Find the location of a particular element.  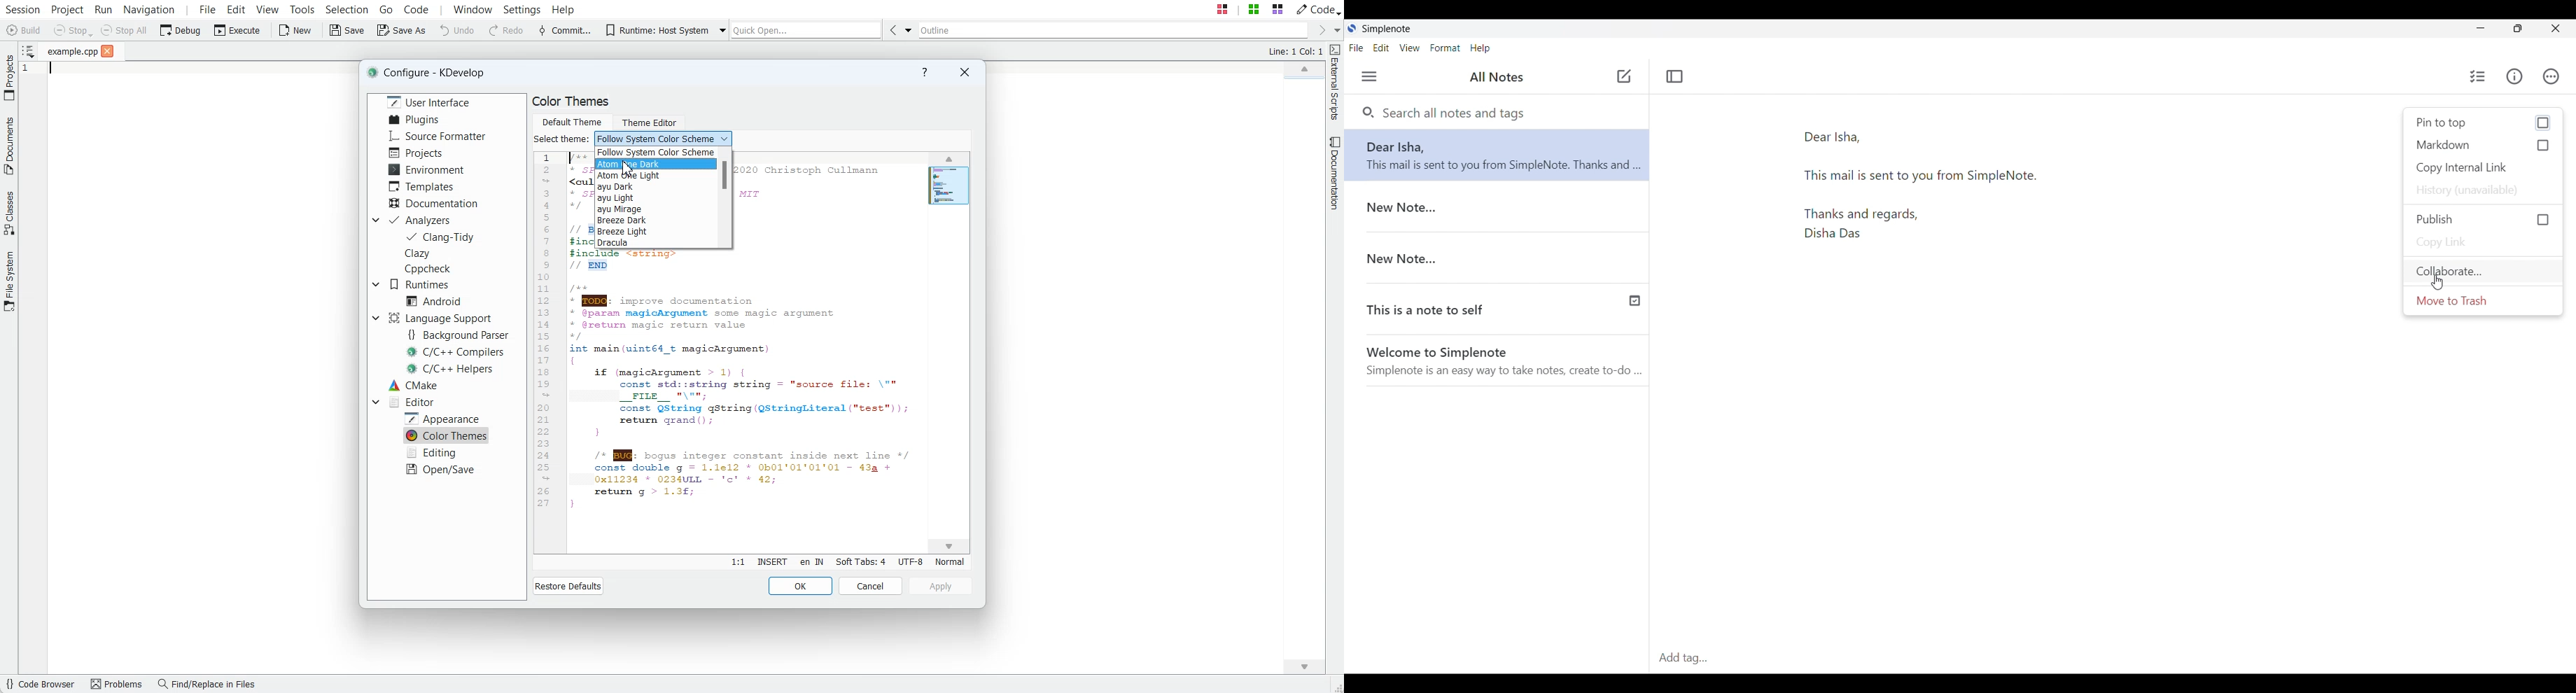

Clazy is located at coordinates (431, 253).